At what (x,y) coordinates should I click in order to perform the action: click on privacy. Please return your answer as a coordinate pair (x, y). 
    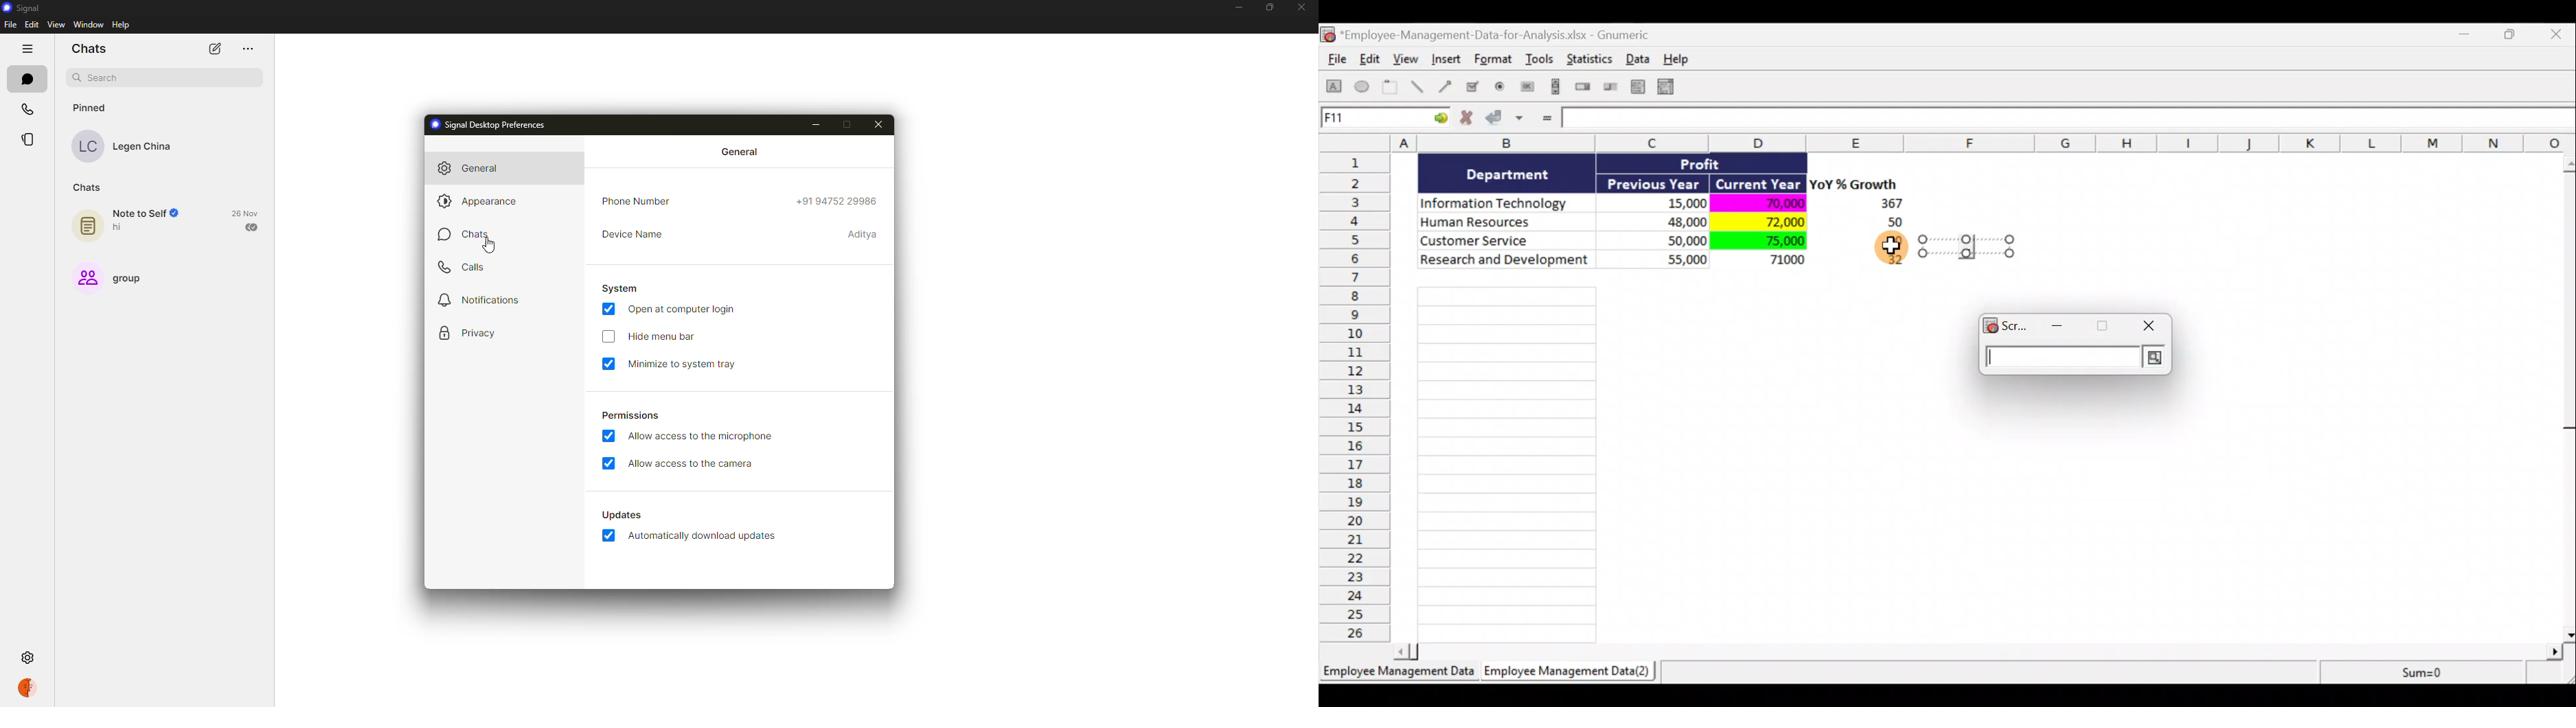
    Looking at the image, I should click on (471, 334).